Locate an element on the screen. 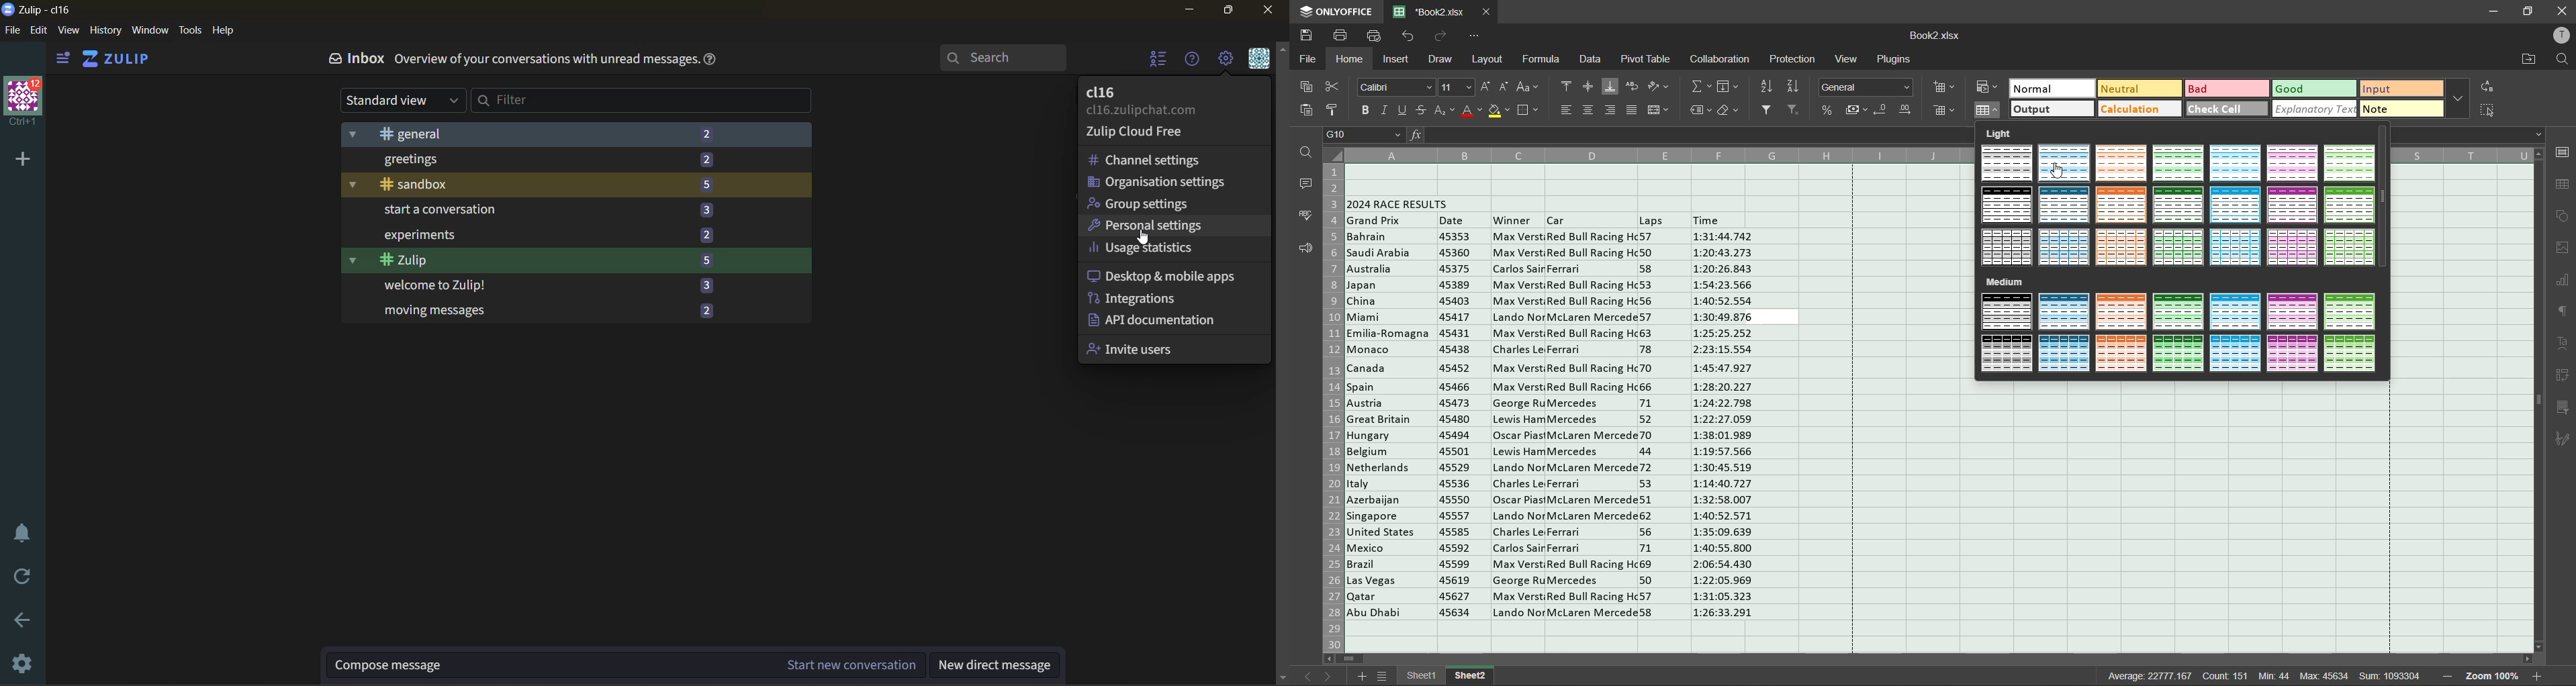  summation is located at coordinates (1700, 87).